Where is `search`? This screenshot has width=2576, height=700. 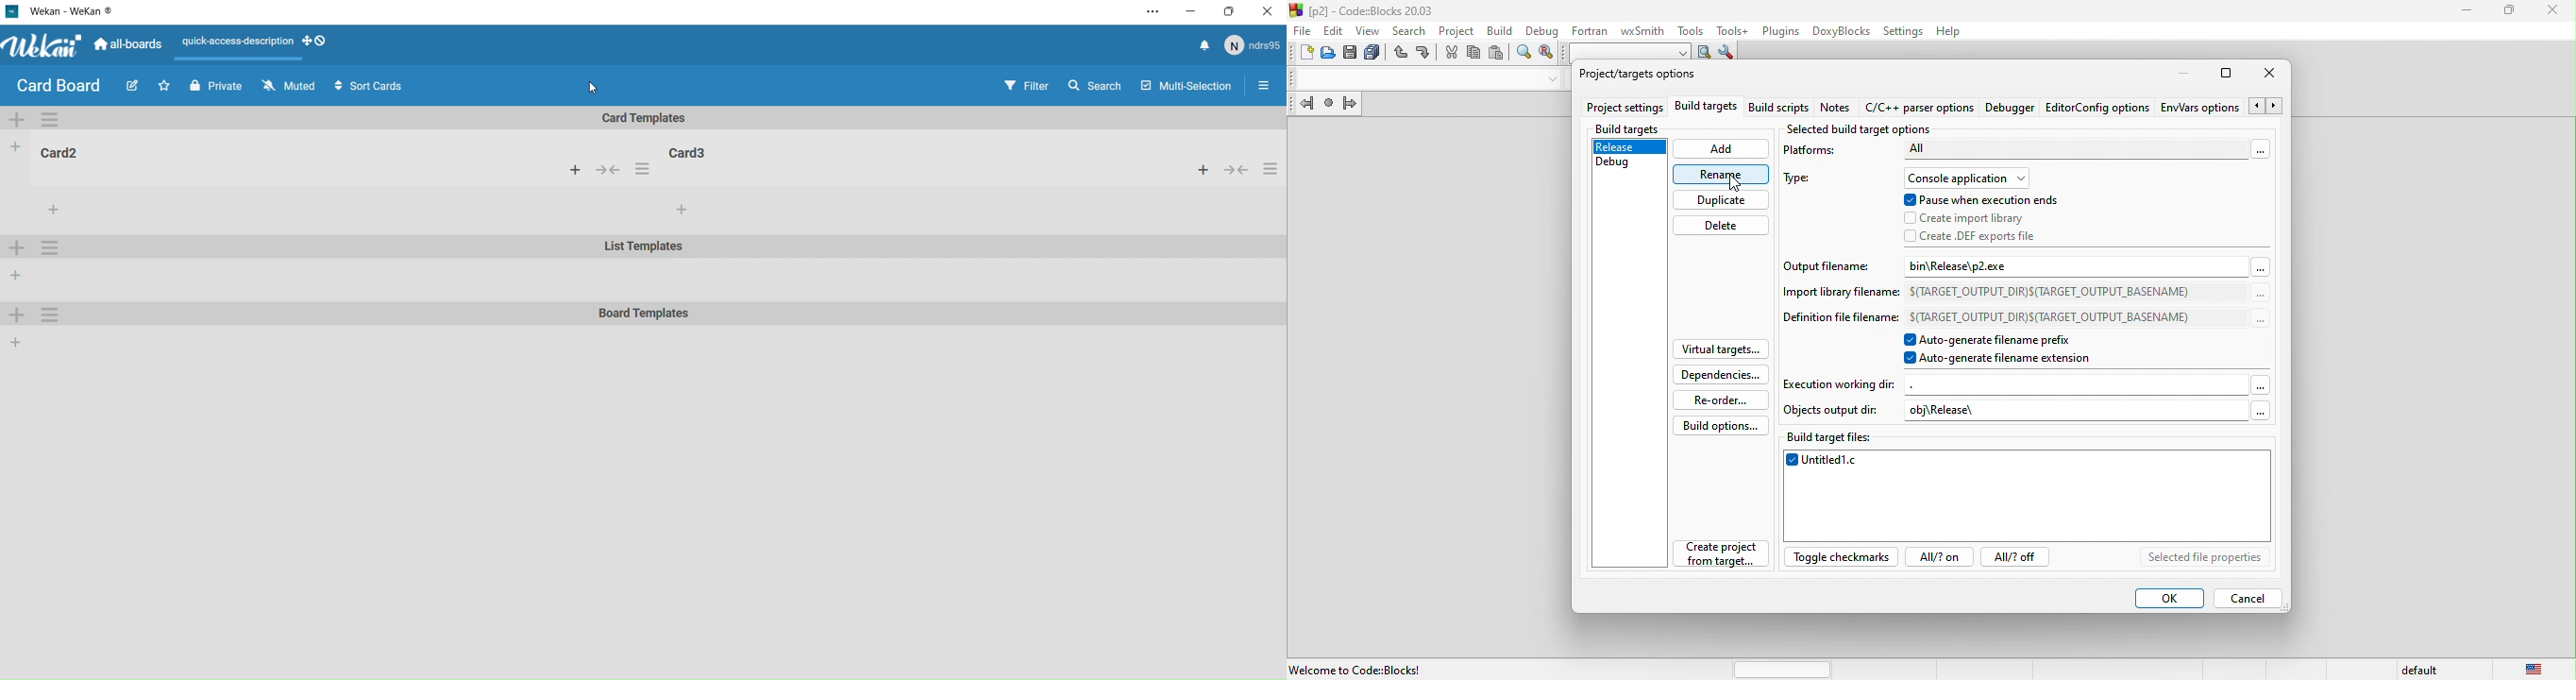
search is located at coordinates (1411, 29).